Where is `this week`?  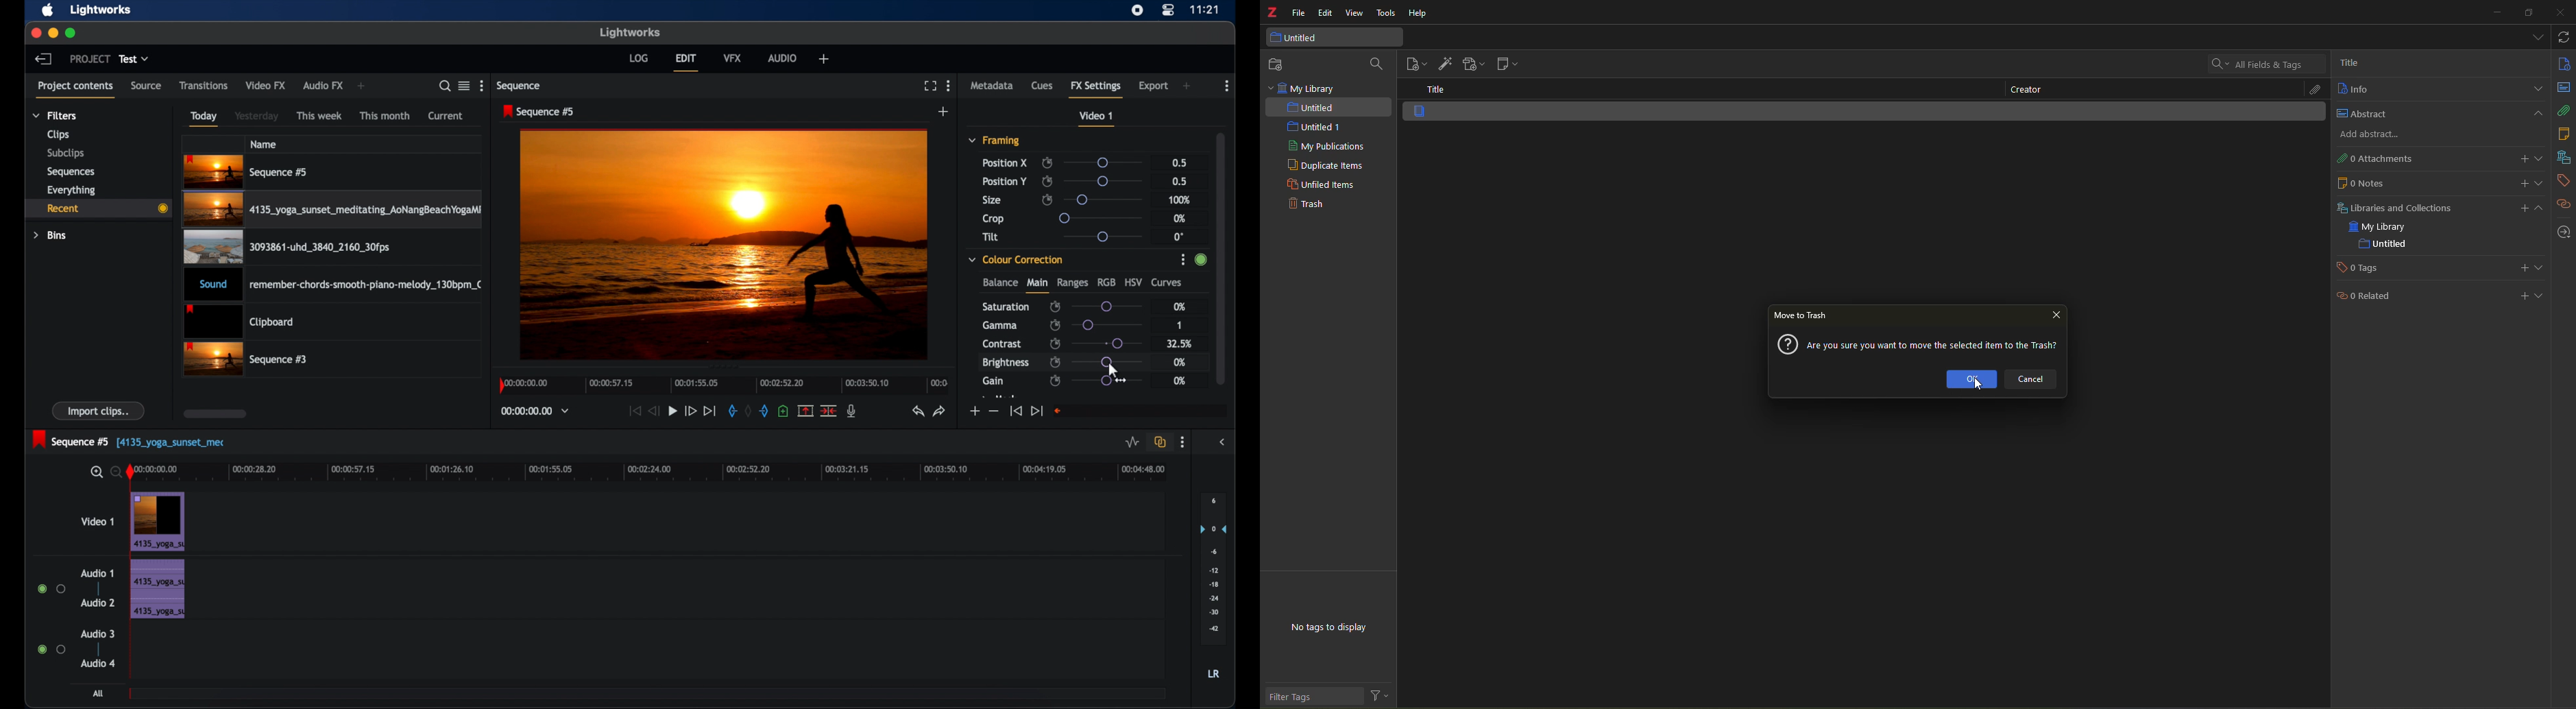
this week is located at coordinates (320, 116).